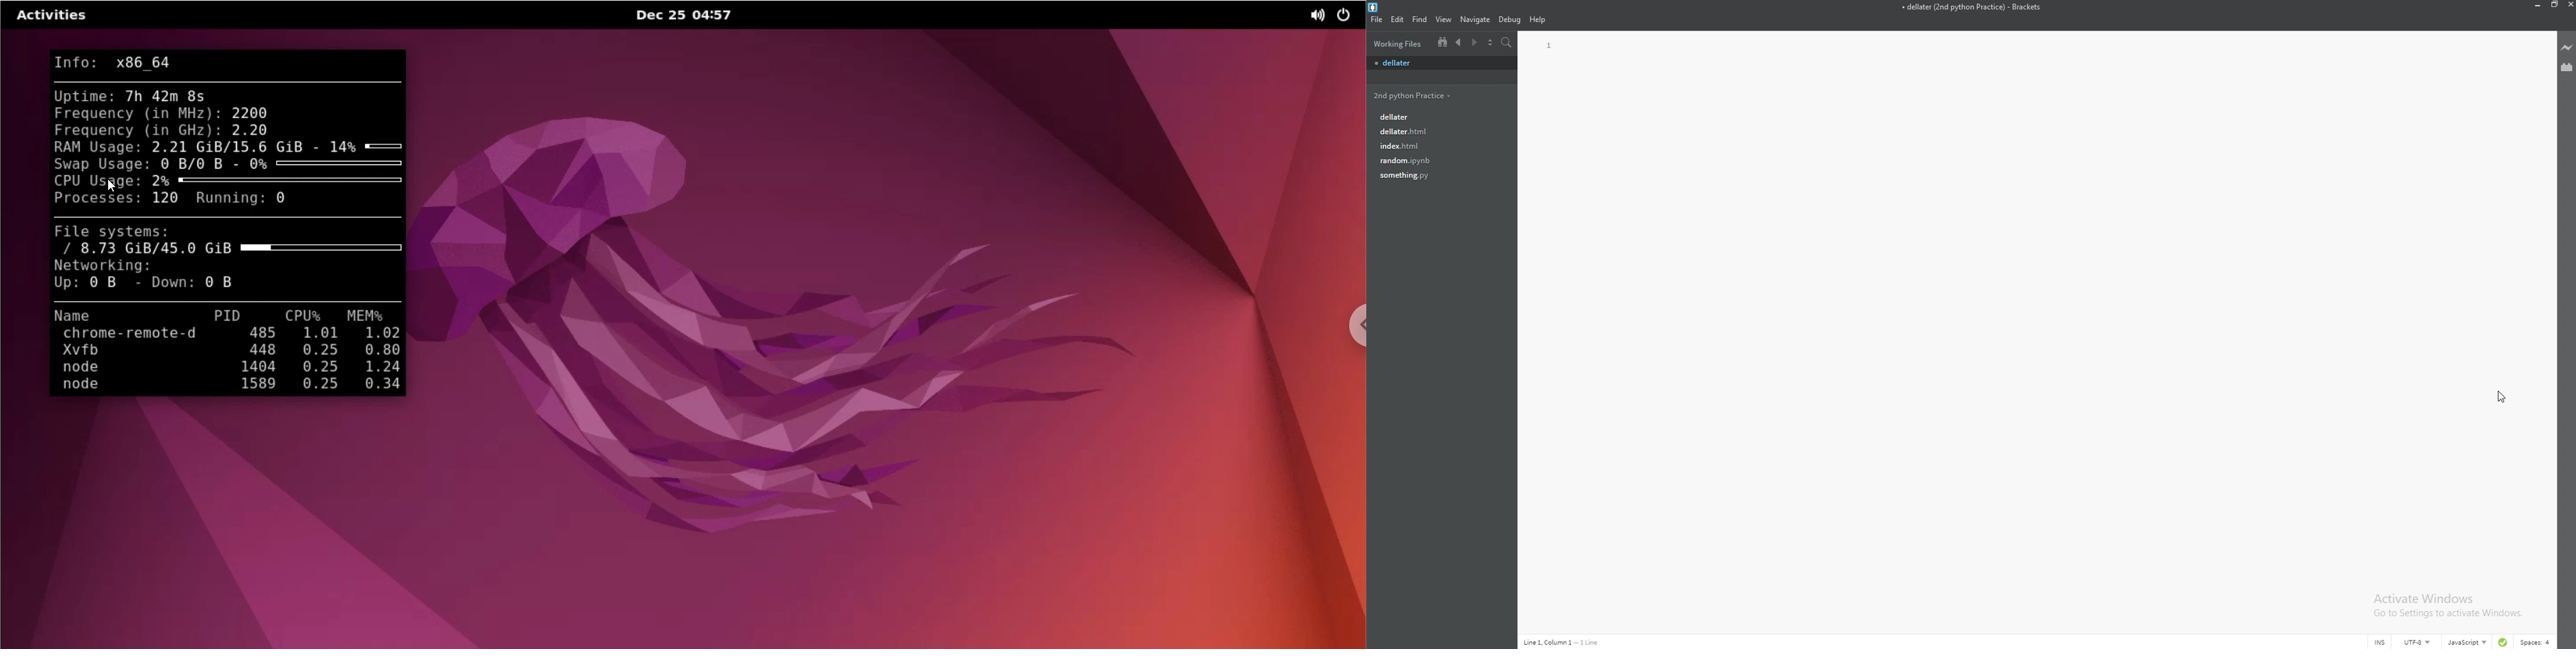  Describe the element at coordinates (1434, 117) in the screenshot. I see `file` at that location.